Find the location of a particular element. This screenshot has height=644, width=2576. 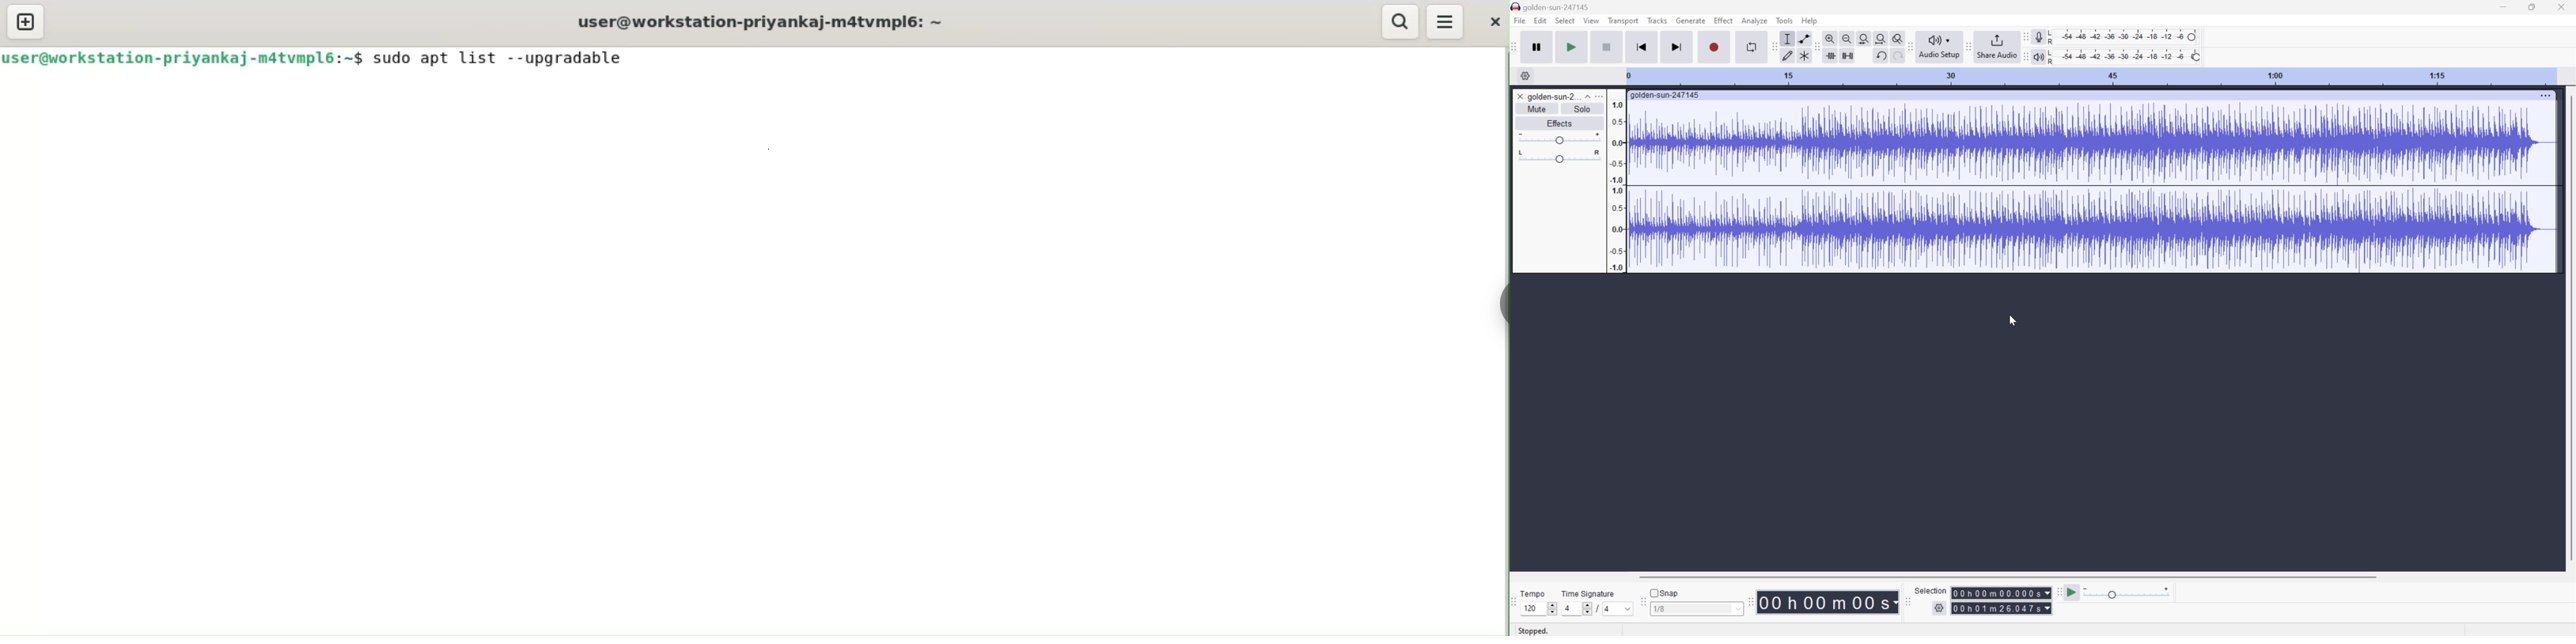

Snap is located at coordinates (1665, 592).